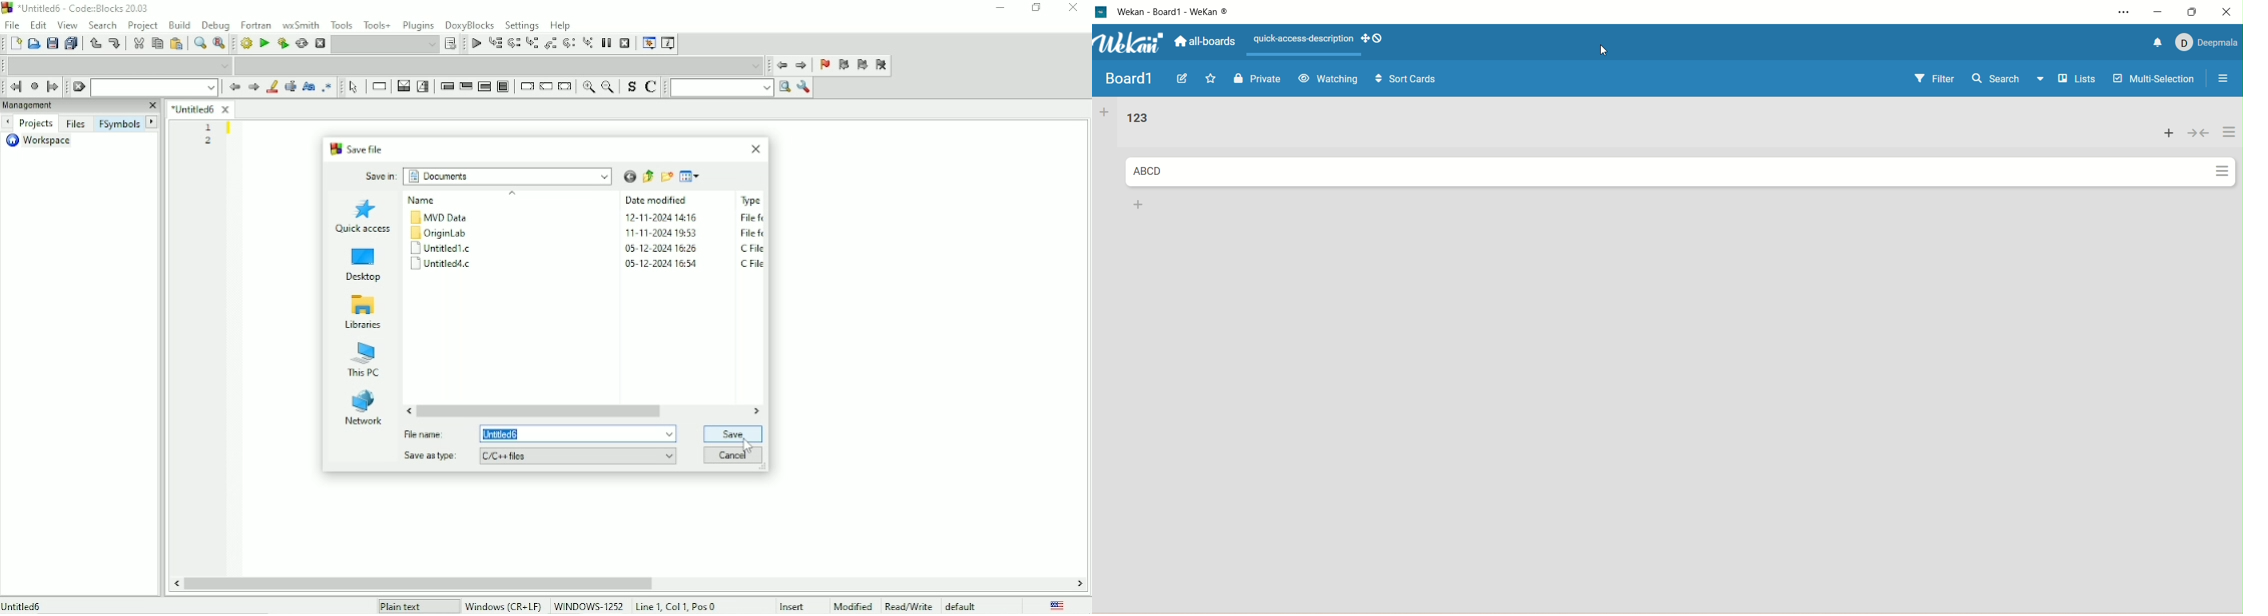 The width and height of the screenshot is (2268, 616). I want to click on Show the select target dialog, so click(451, 43).